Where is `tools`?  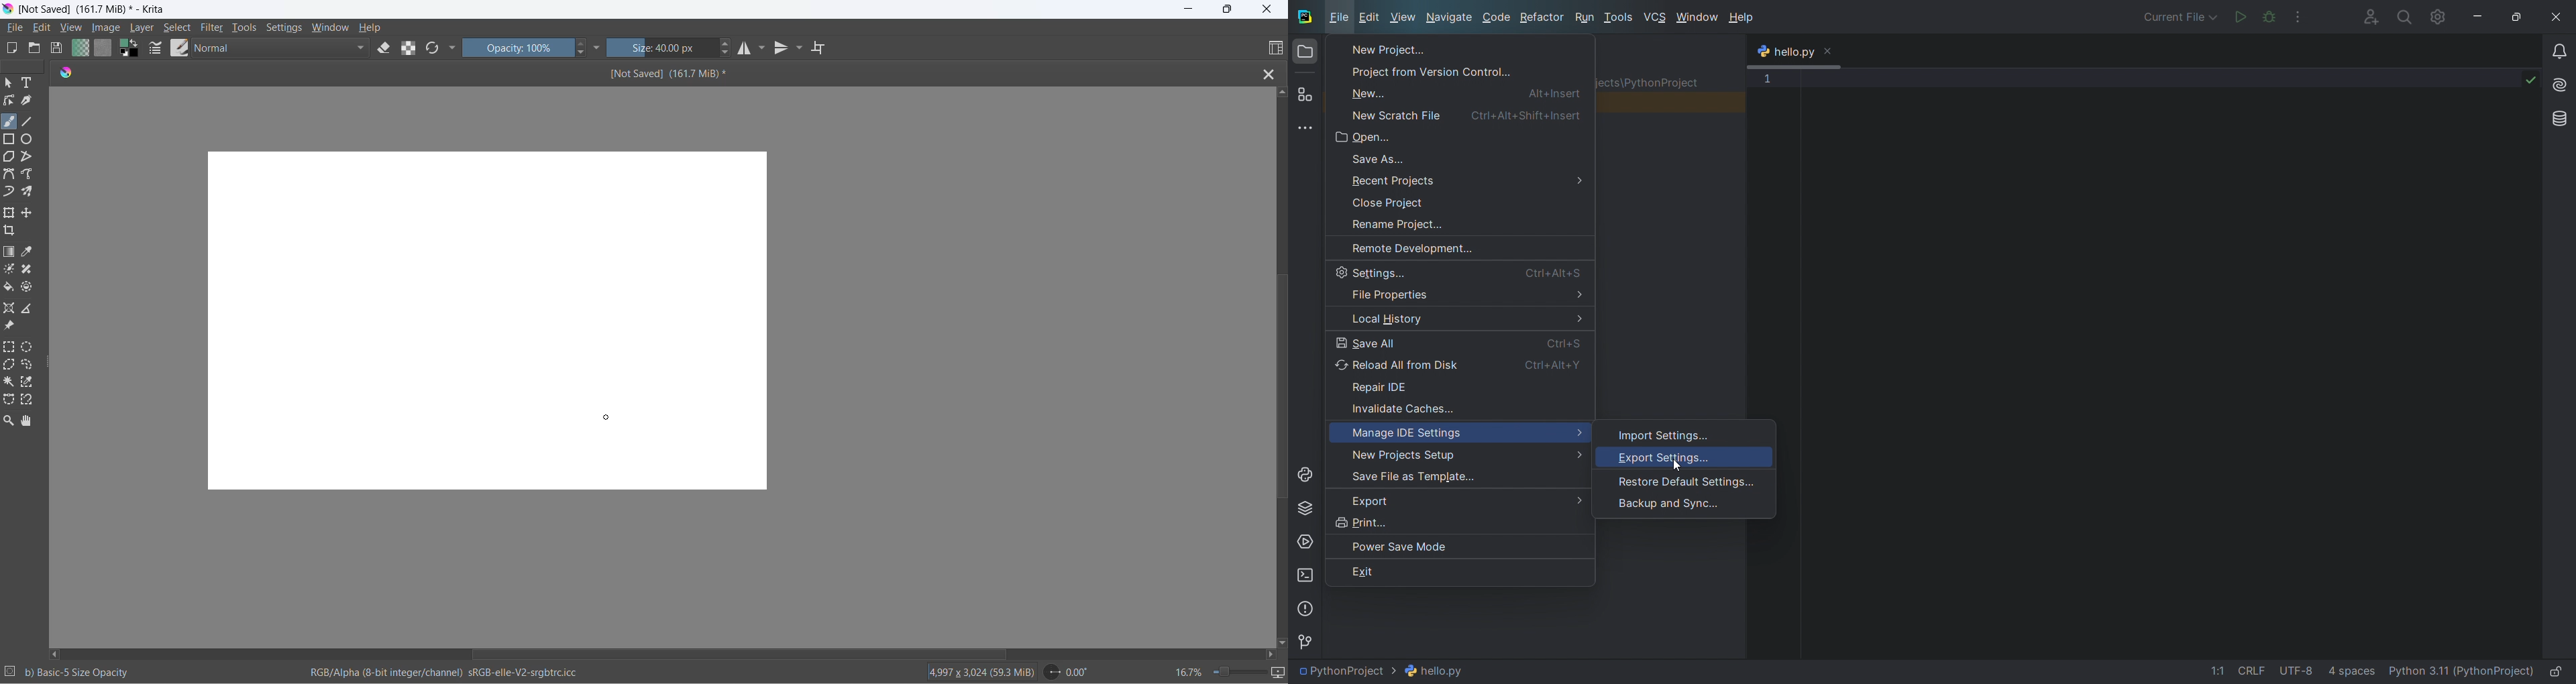 tools is located at coordinates (246, 30).